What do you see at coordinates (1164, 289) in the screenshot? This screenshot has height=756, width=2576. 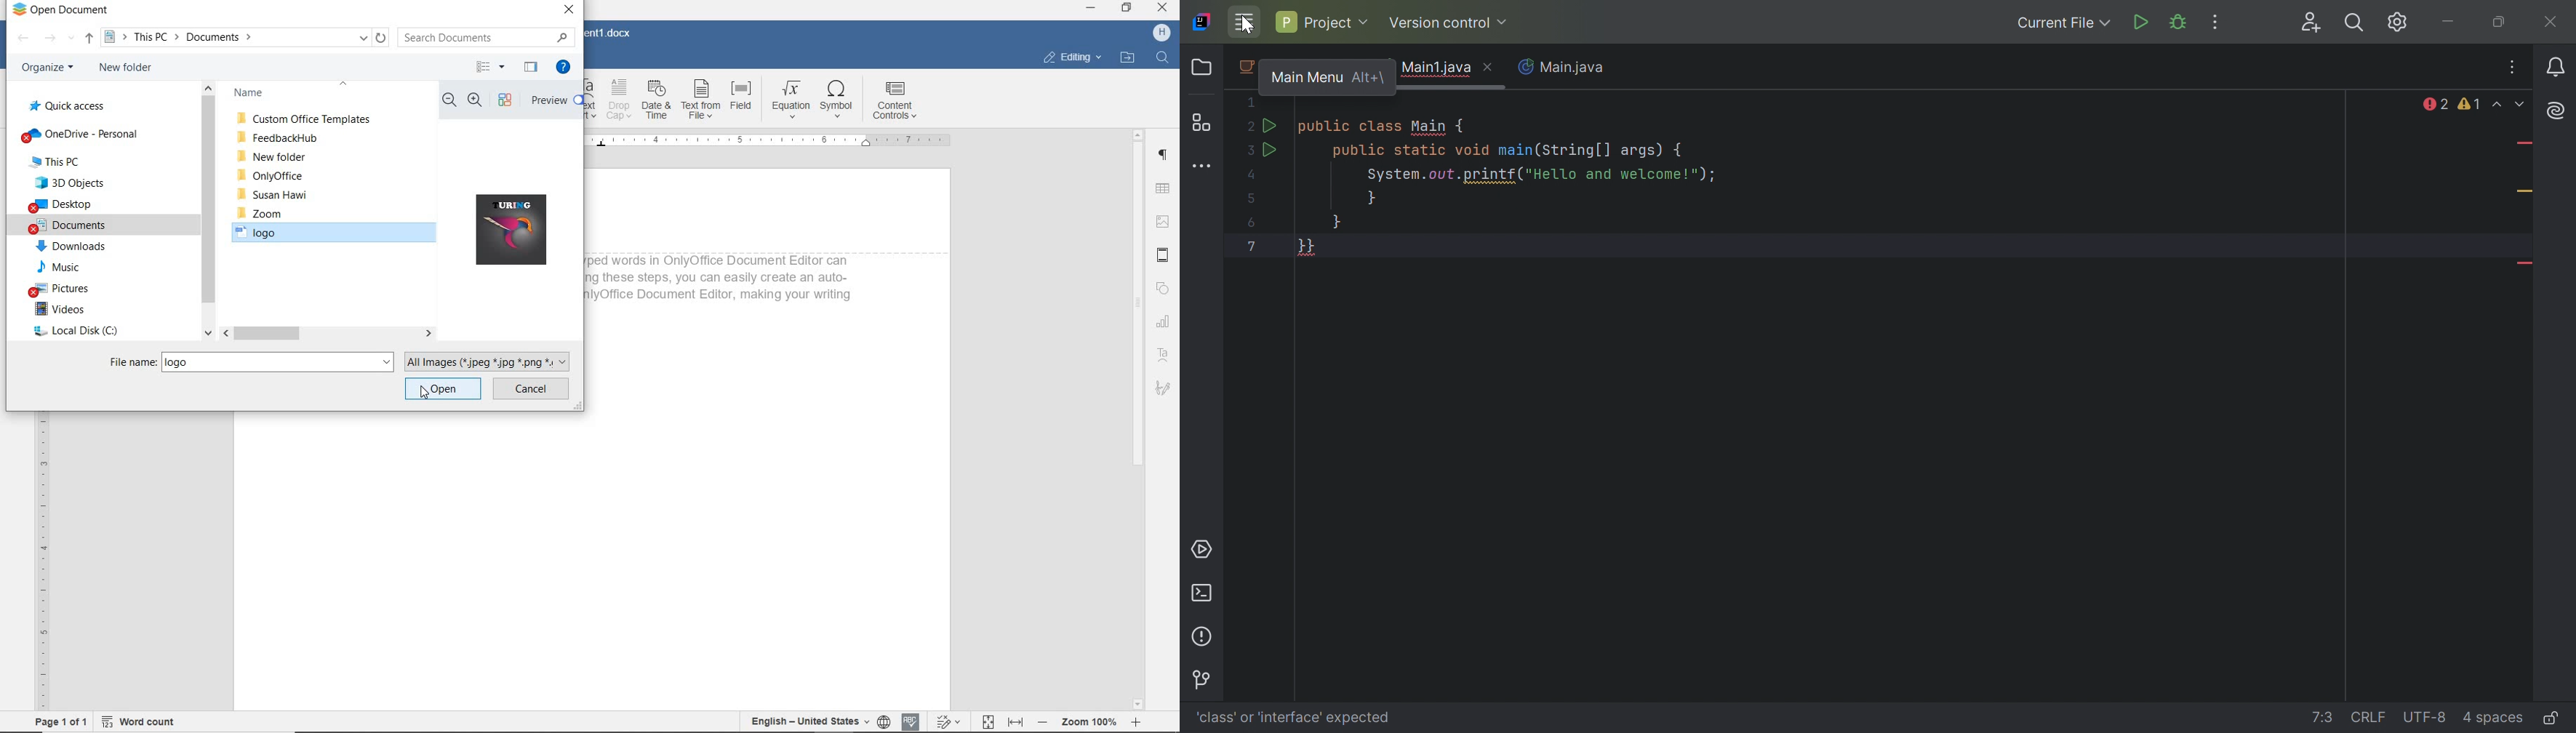 I see `SHAPE` at bounding box center [1164, 289].